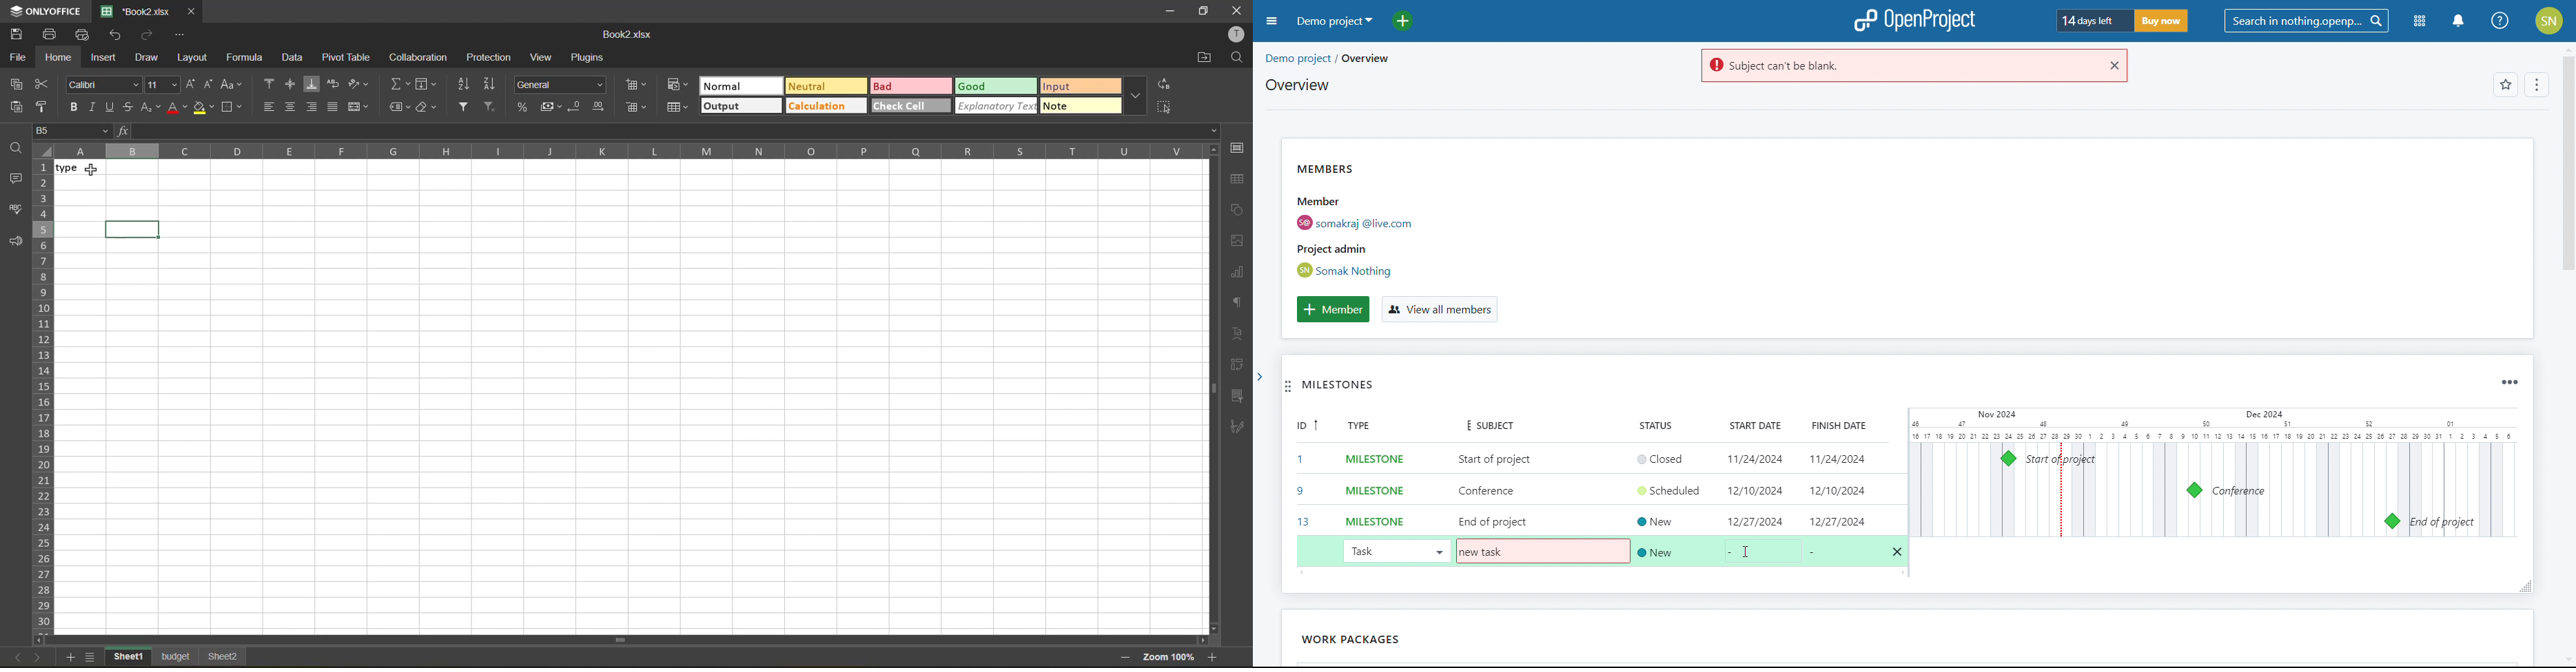 This screenshot has width=2576, height=672. What do you see at coordinates (44, 395) in the screenshot?
I see `row numbers` at bounding box center [44, 395].